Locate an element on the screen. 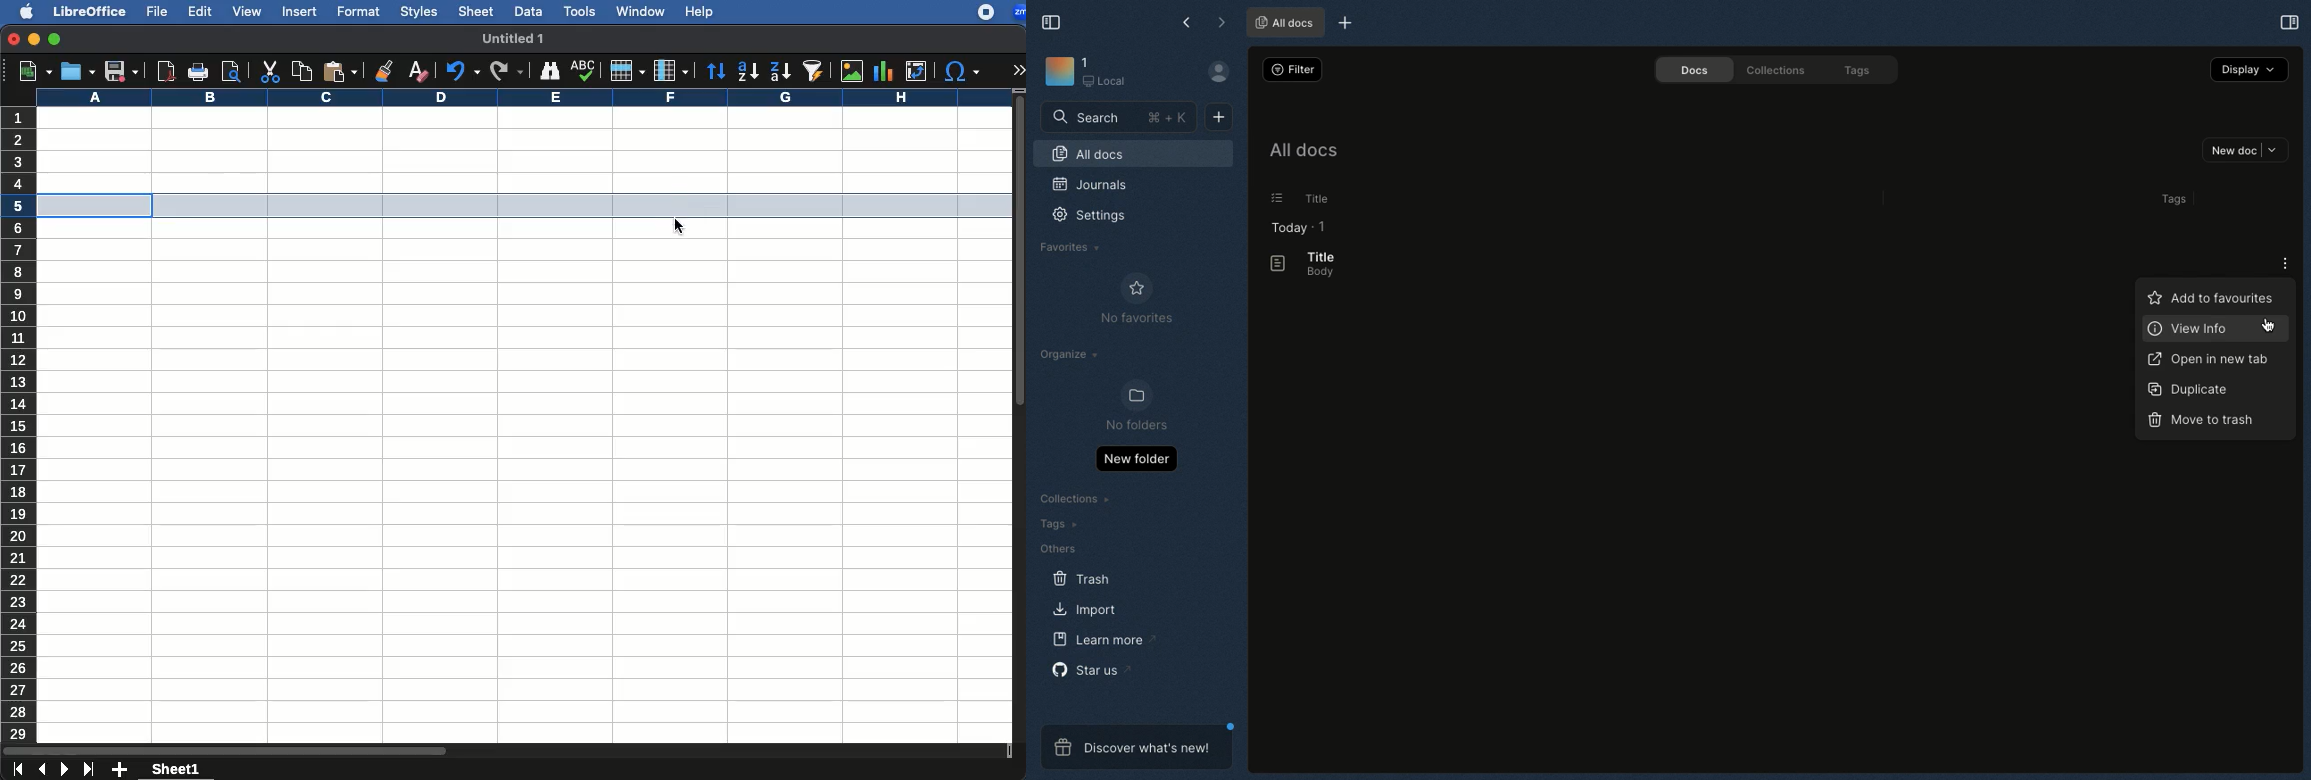 The image size is (2324, 784). recording is located at coordinates (980, 13).